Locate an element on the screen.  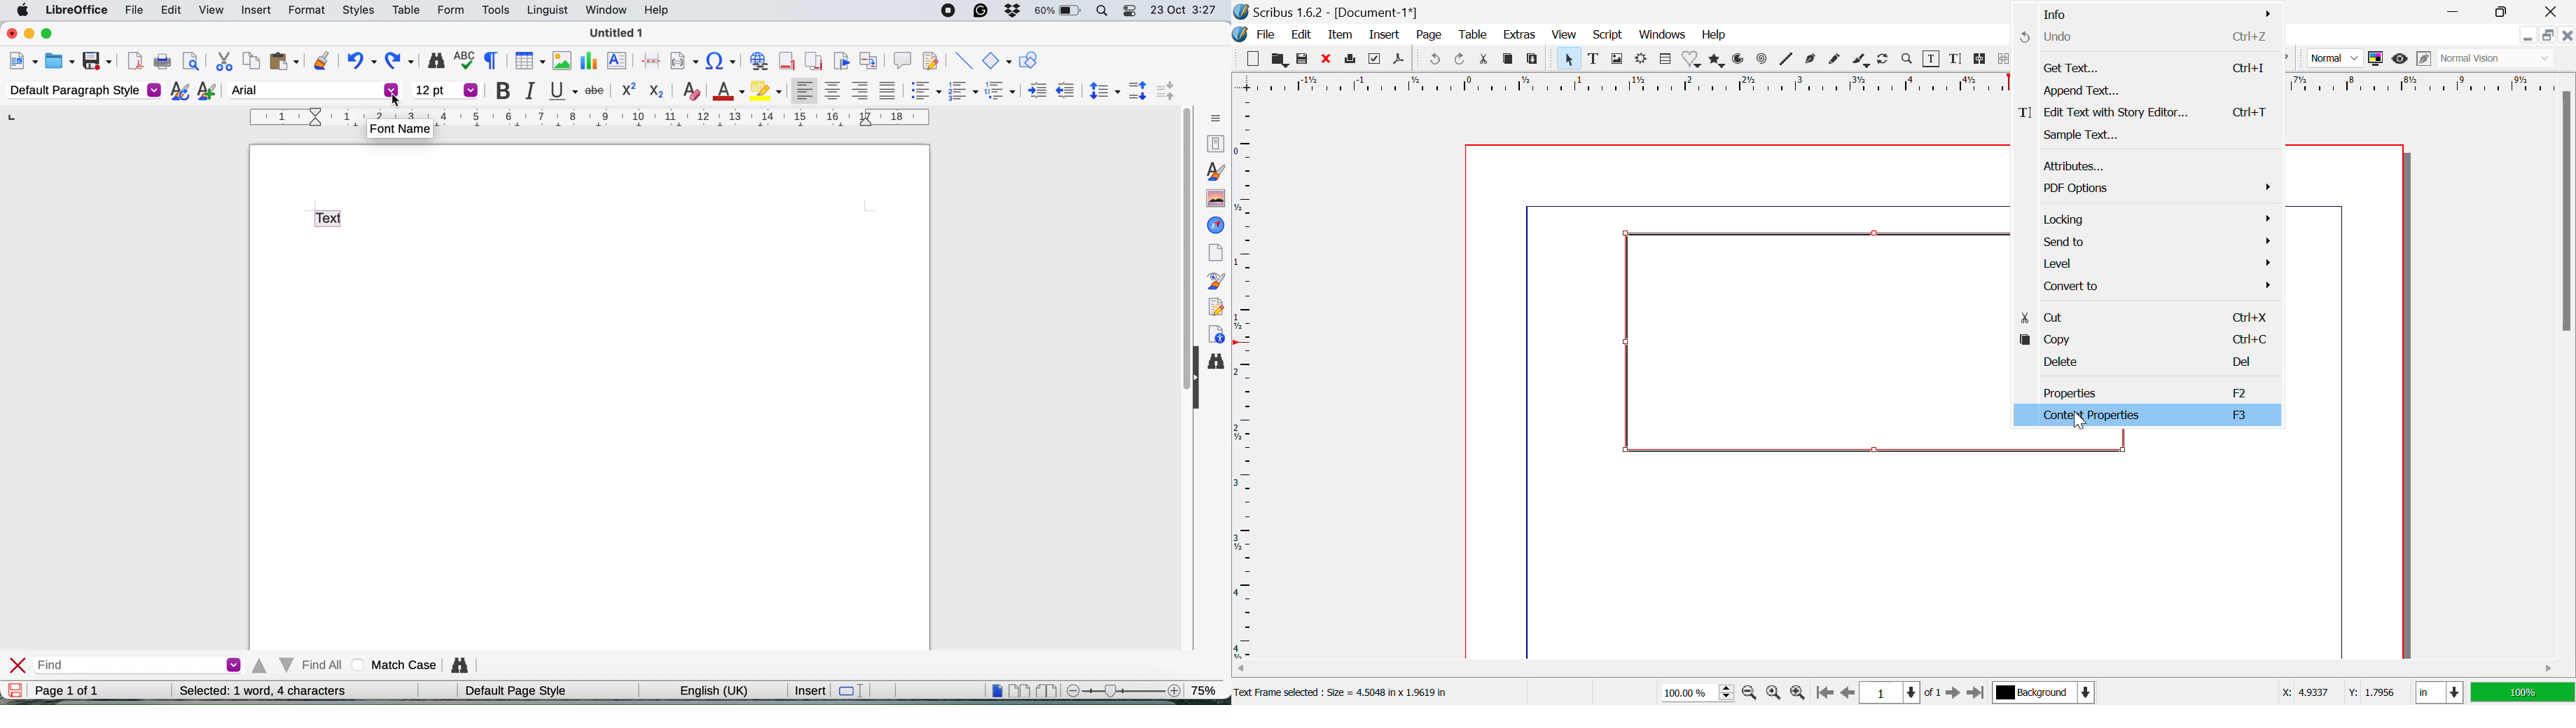
Minimize is located at coordinates (2502, 11).